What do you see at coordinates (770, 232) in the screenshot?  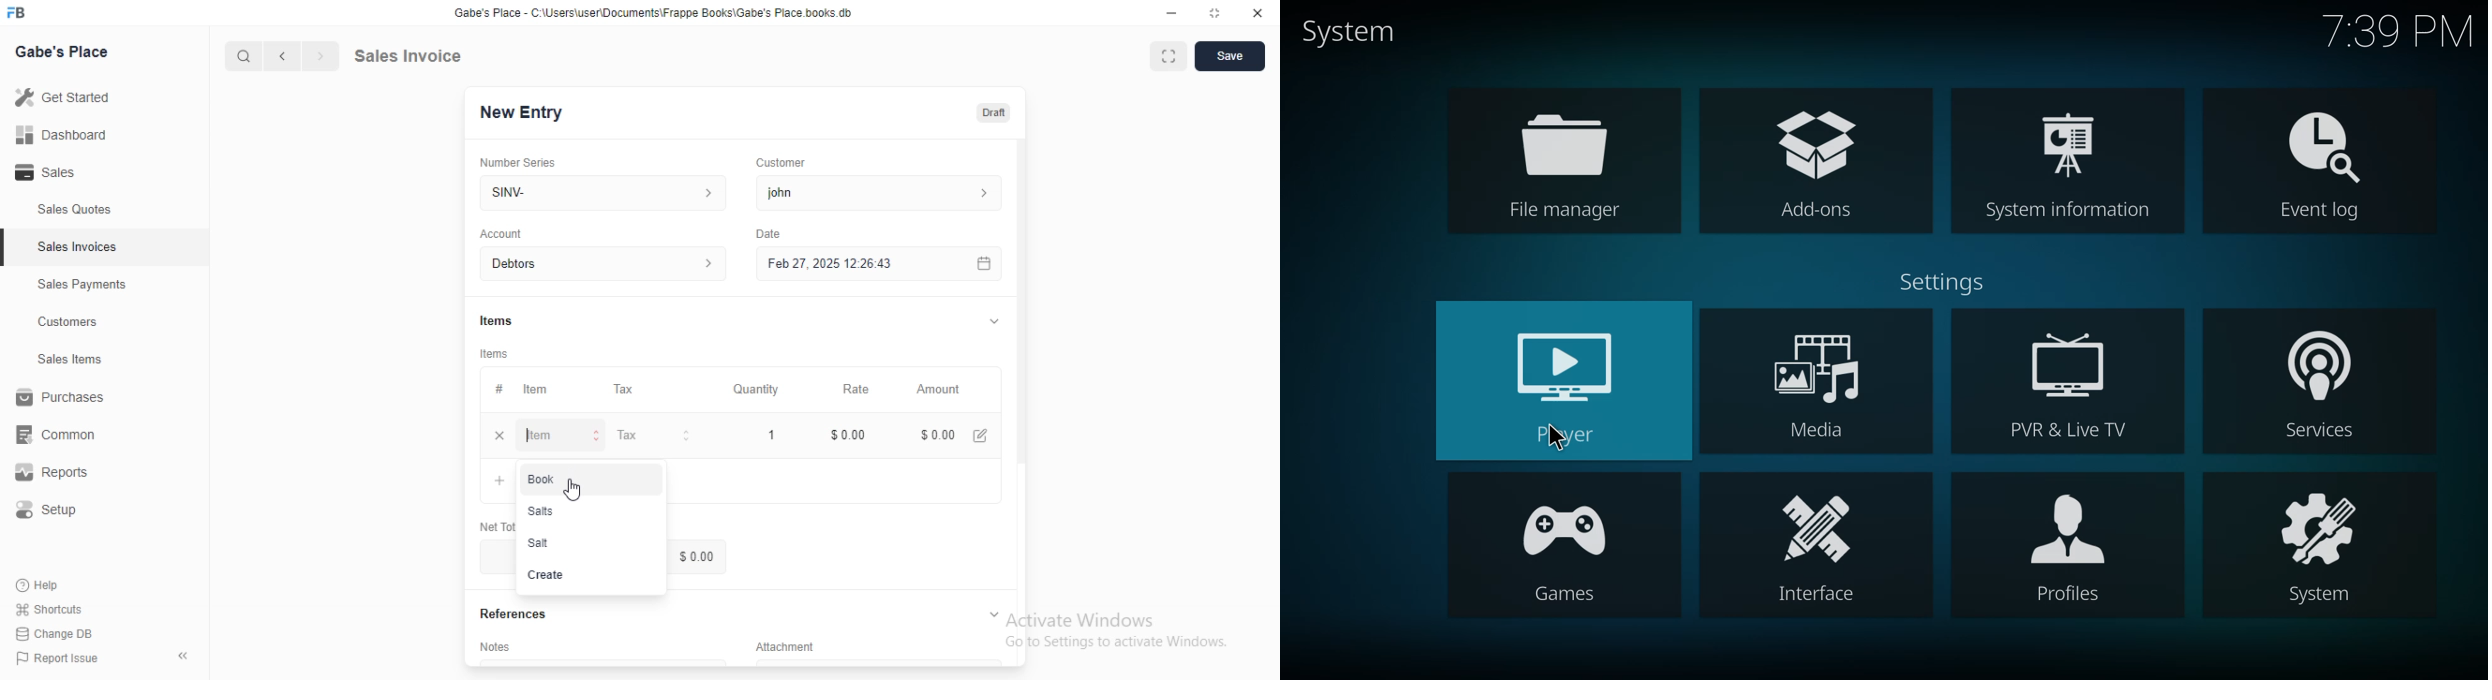 I see `Date` at bounding box center [770, 232].